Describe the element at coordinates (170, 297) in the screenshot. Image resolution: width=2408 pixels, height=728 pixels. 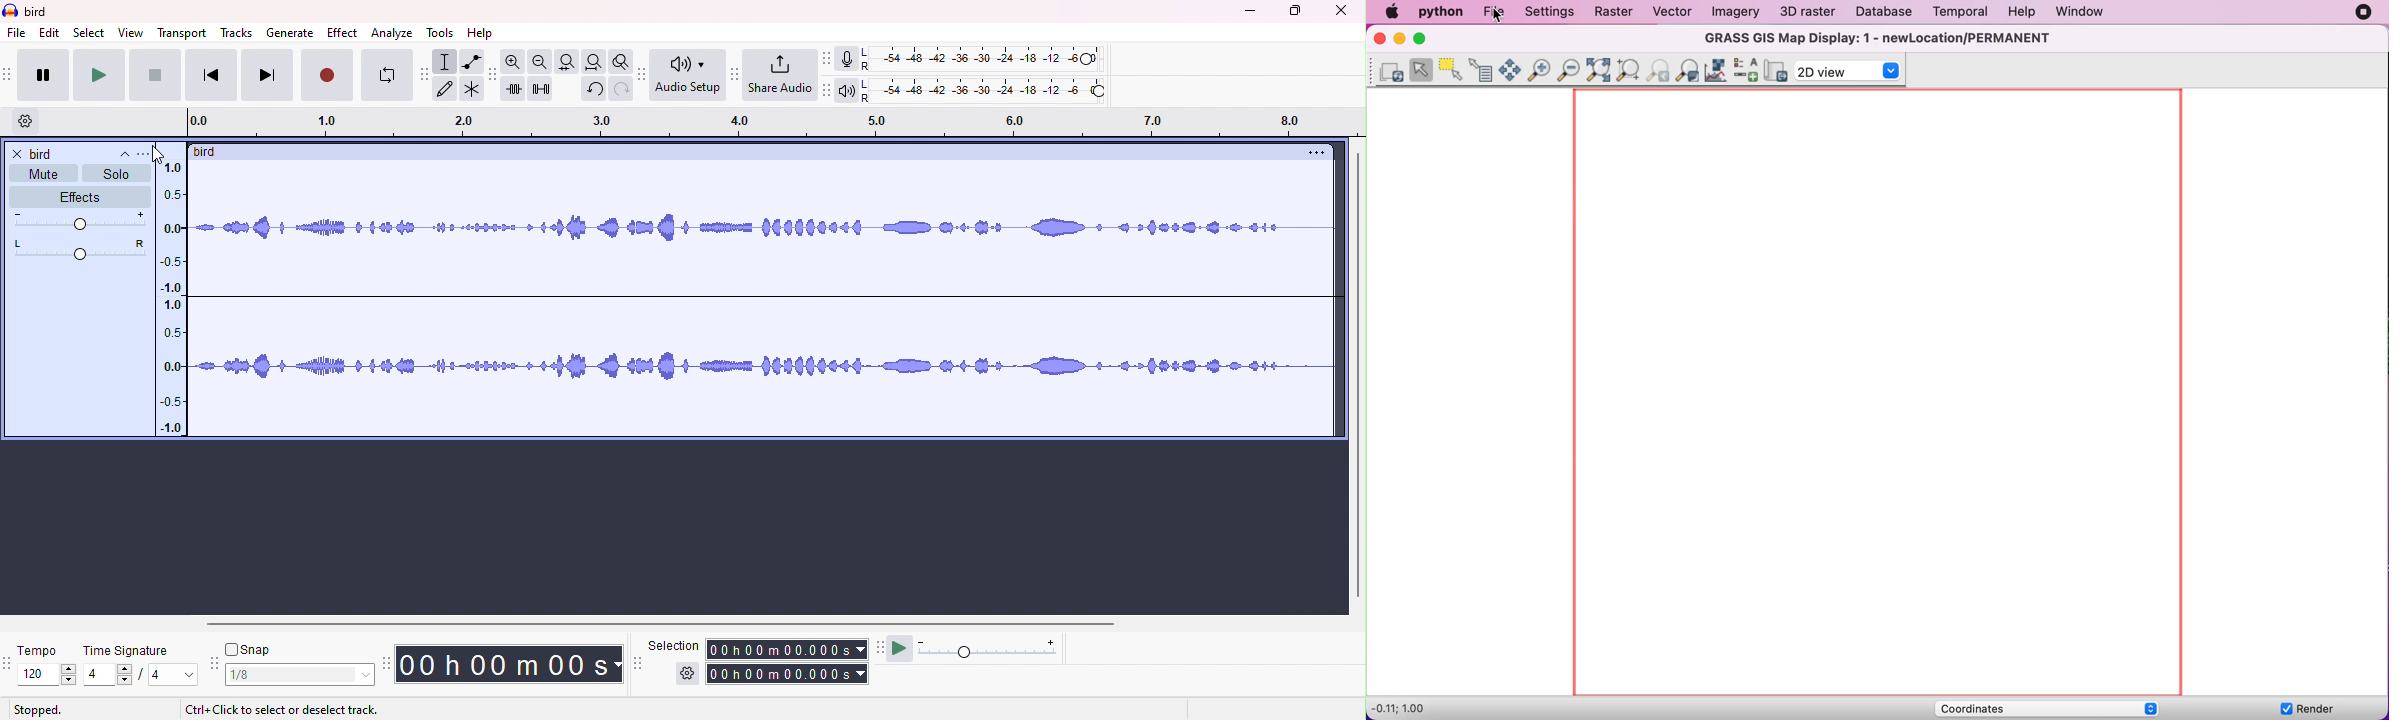
I see `amplitude` at that location.